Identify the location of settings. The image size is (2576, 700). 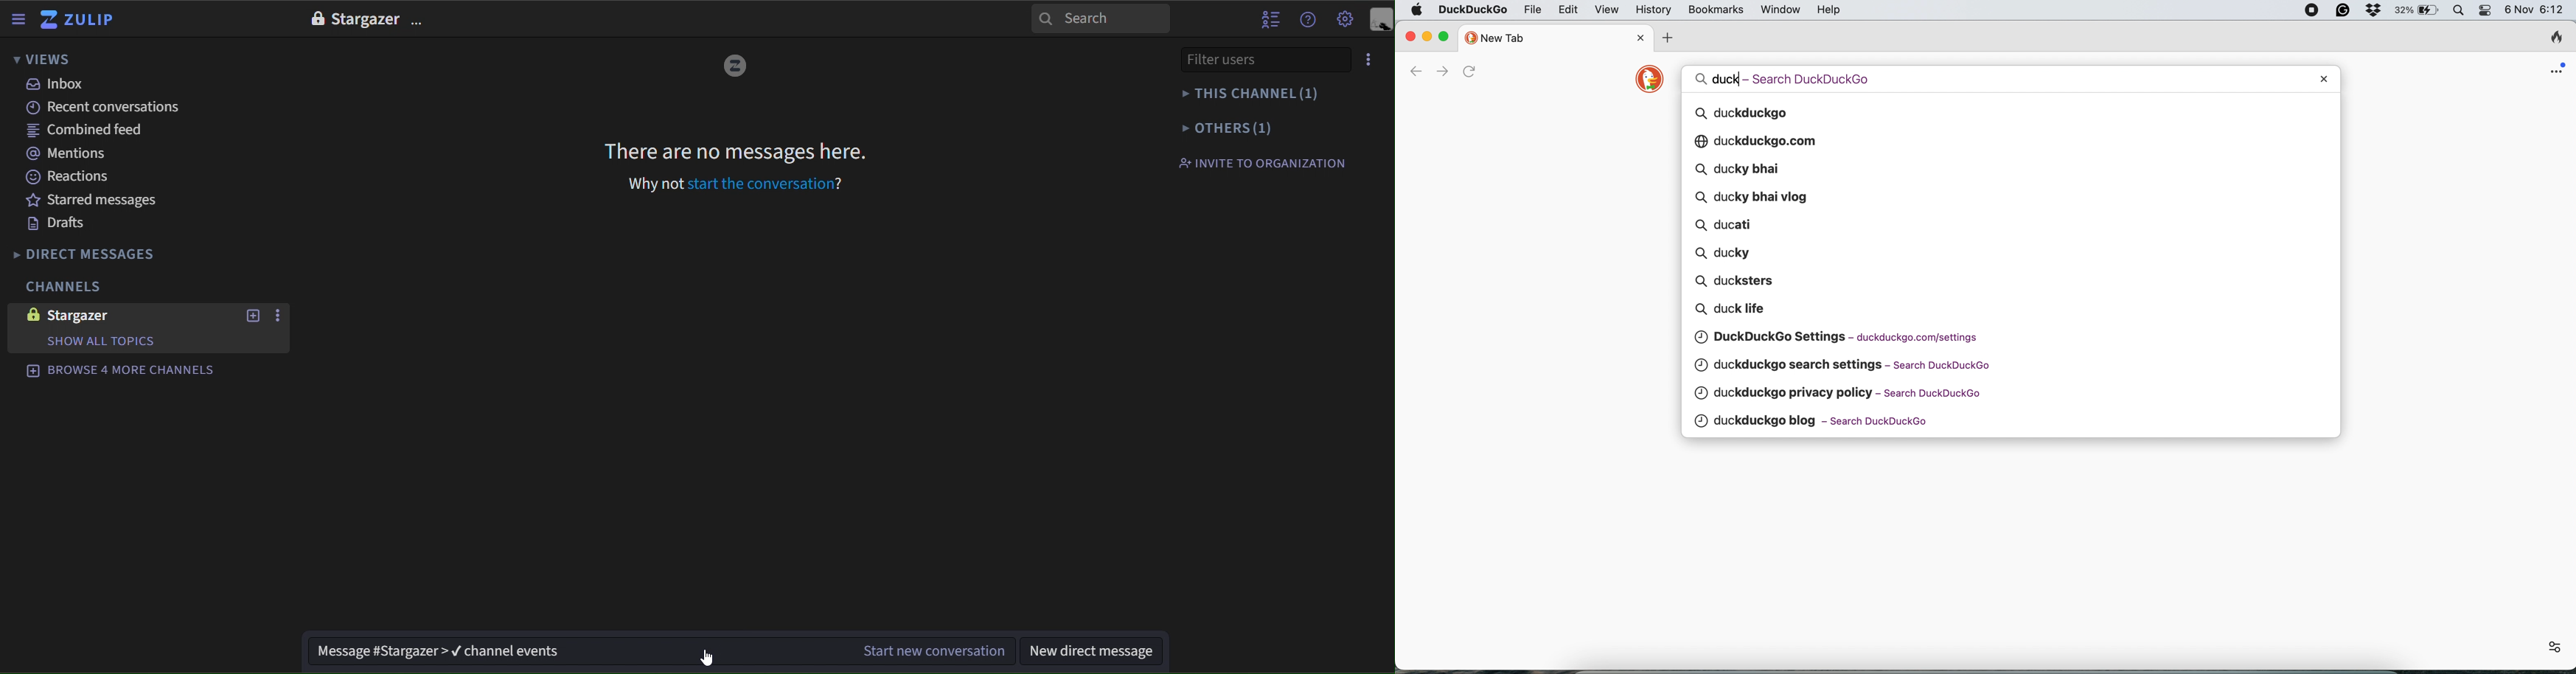
(2554, 646).